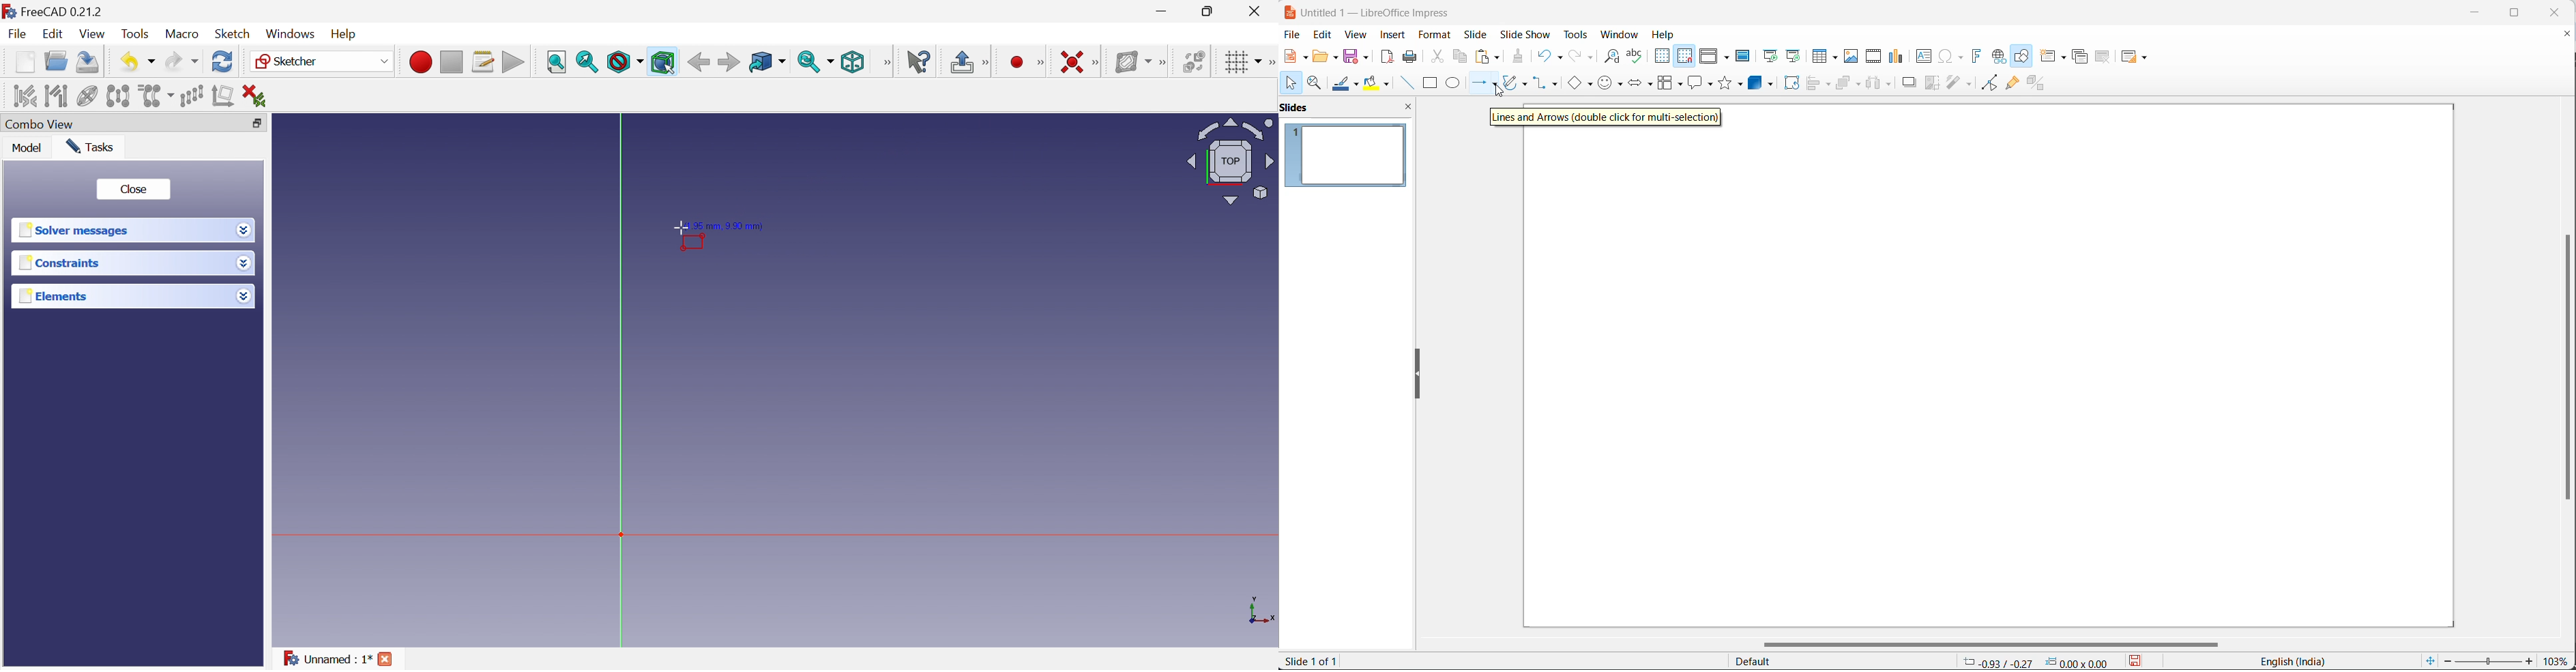 The width and height of the screenshot is (2576, 672). Describe the element at coordinates (25, 95) in the screenshot. I see `Select associated constraints` at that location.